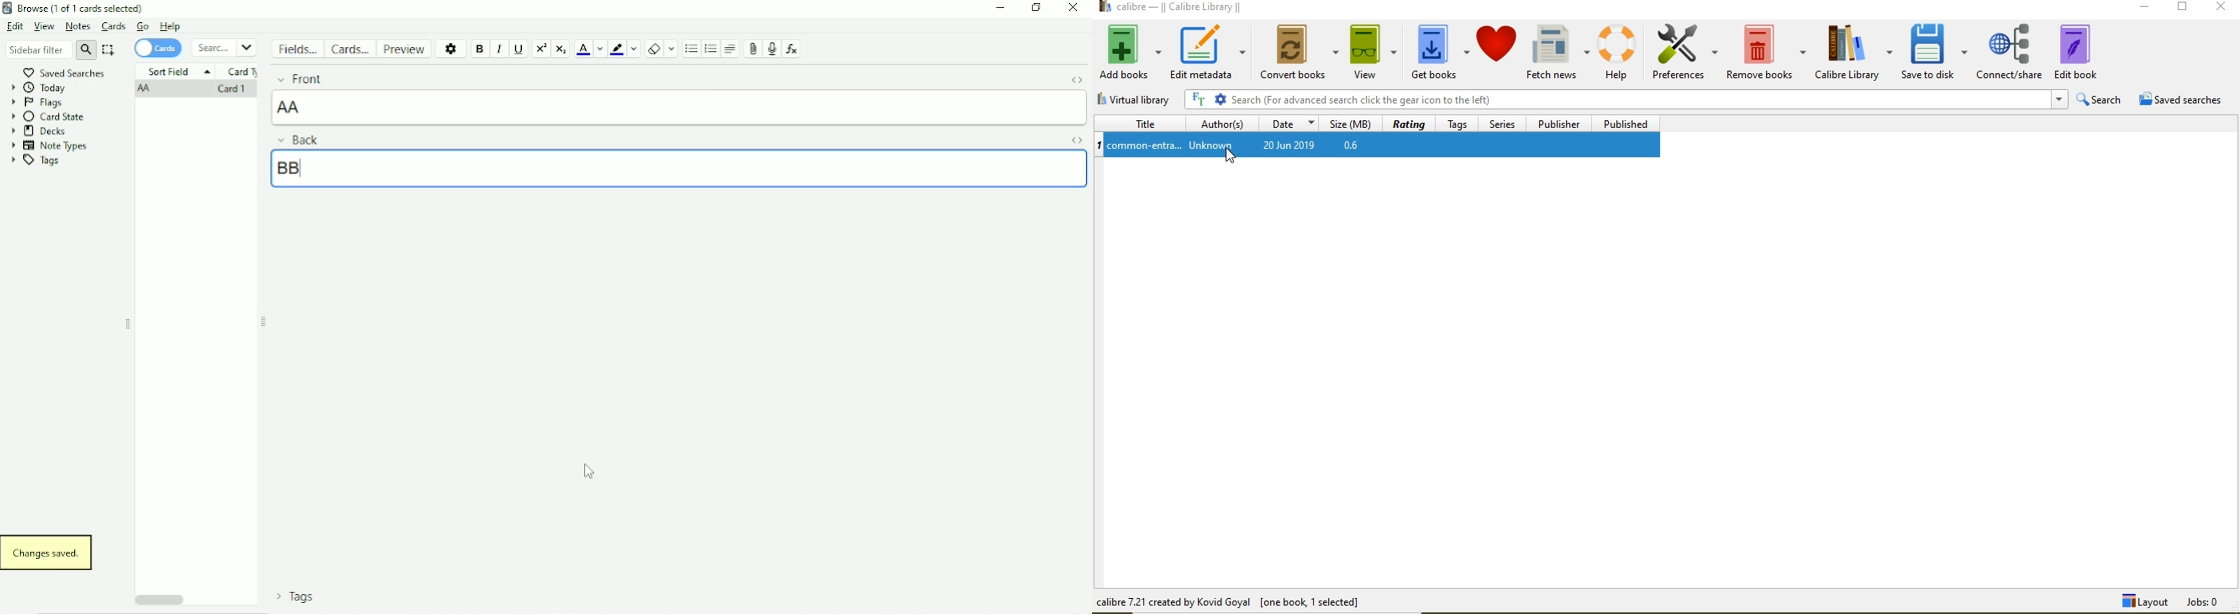 The width and height of the screenshot is (2240, 616). Describe the element at coordinates (44, 27) in the screenshot. I see `View` at that location.